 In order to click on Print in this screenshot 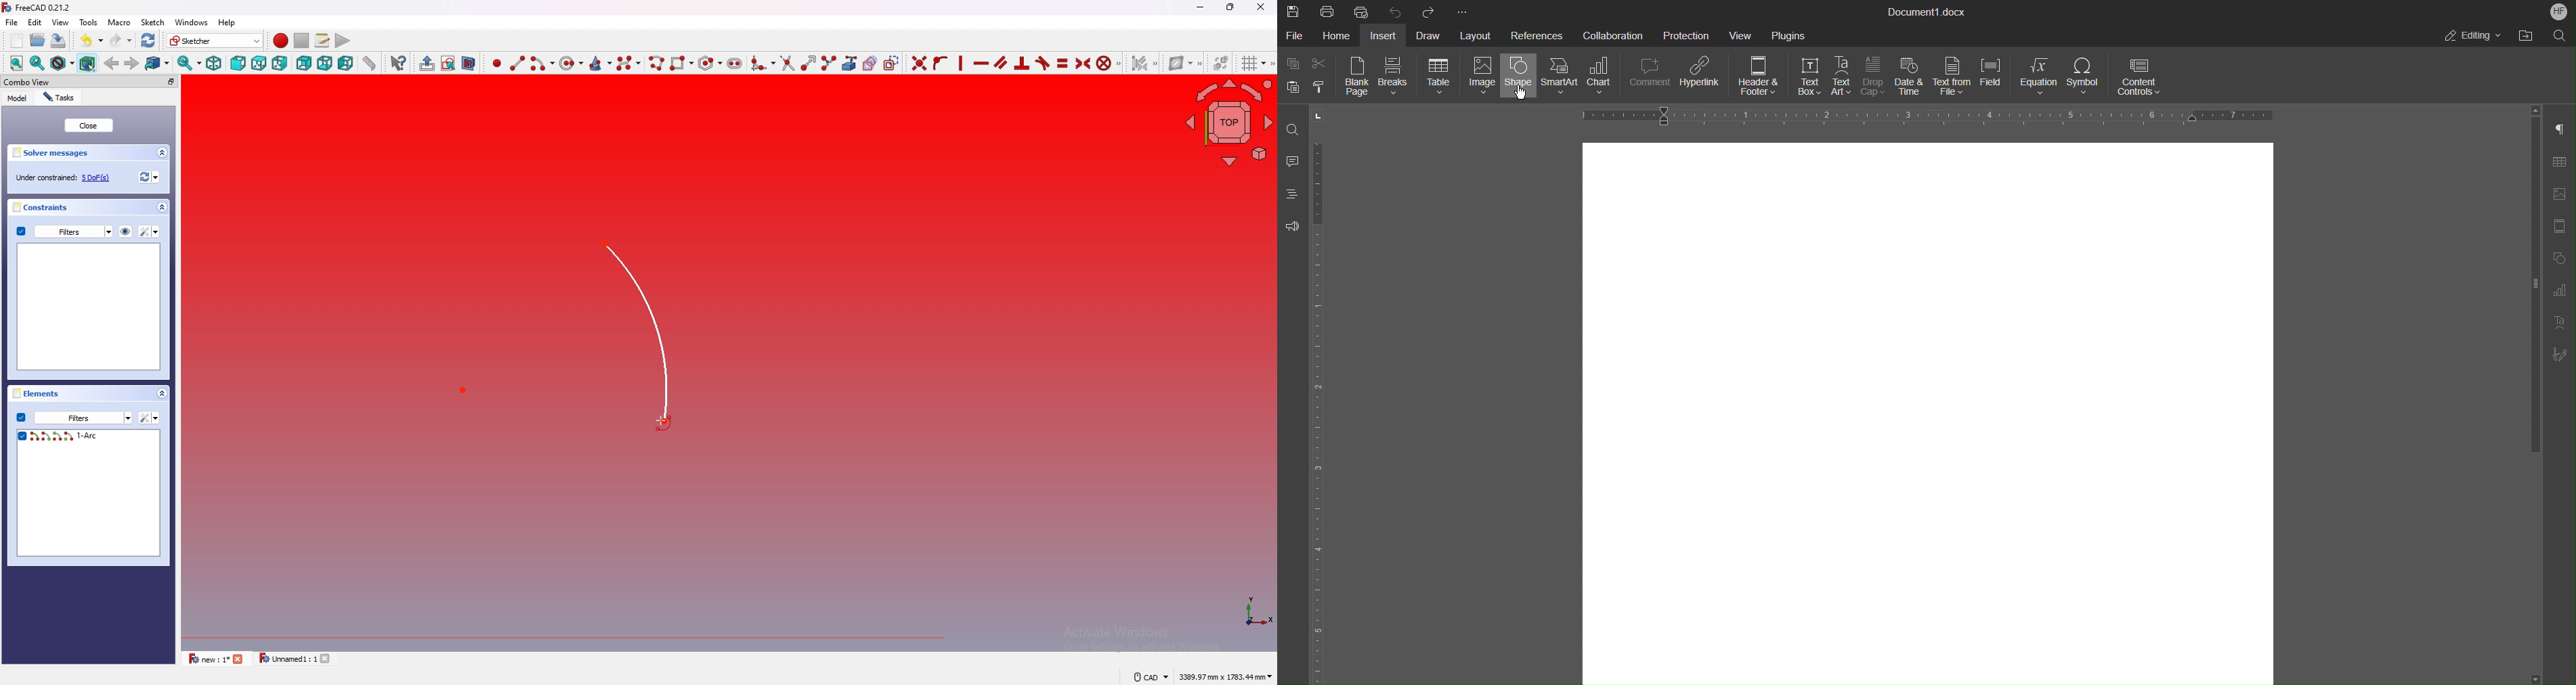, I will do `click(1328, 11)`.